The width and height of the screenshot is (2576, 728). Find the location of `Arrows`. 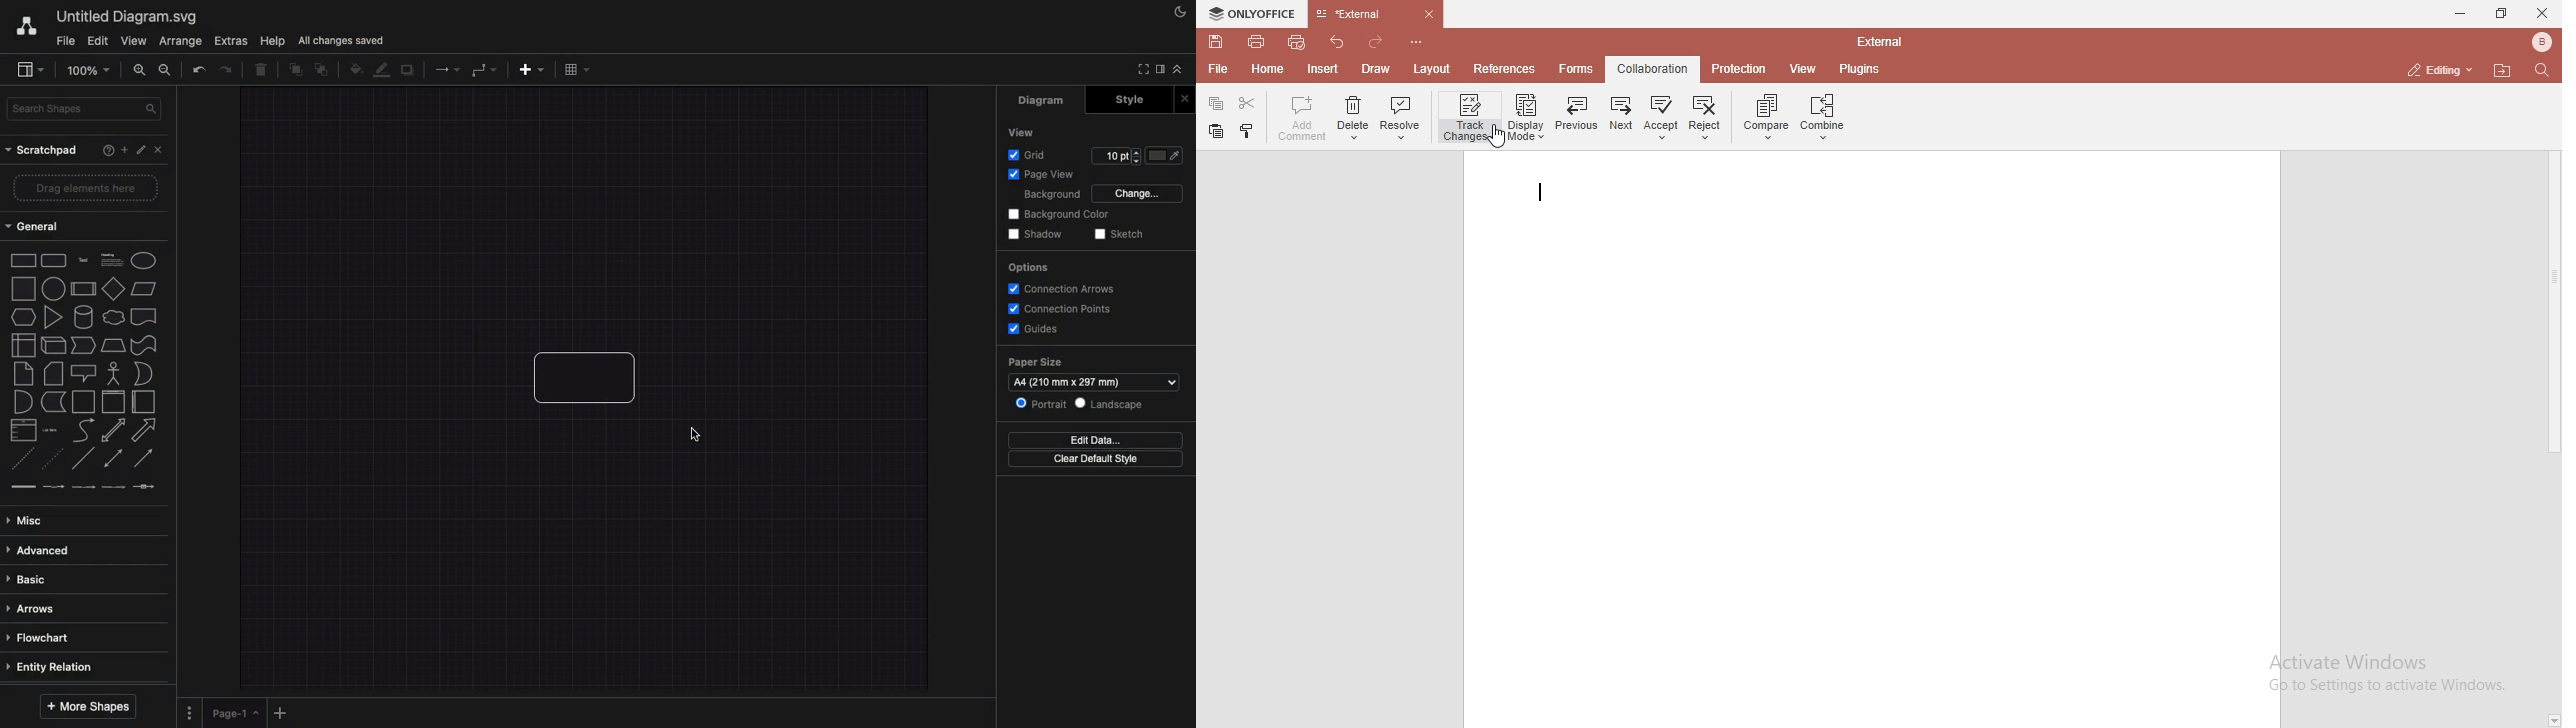

Arrows is located at coordinates (31, 609).